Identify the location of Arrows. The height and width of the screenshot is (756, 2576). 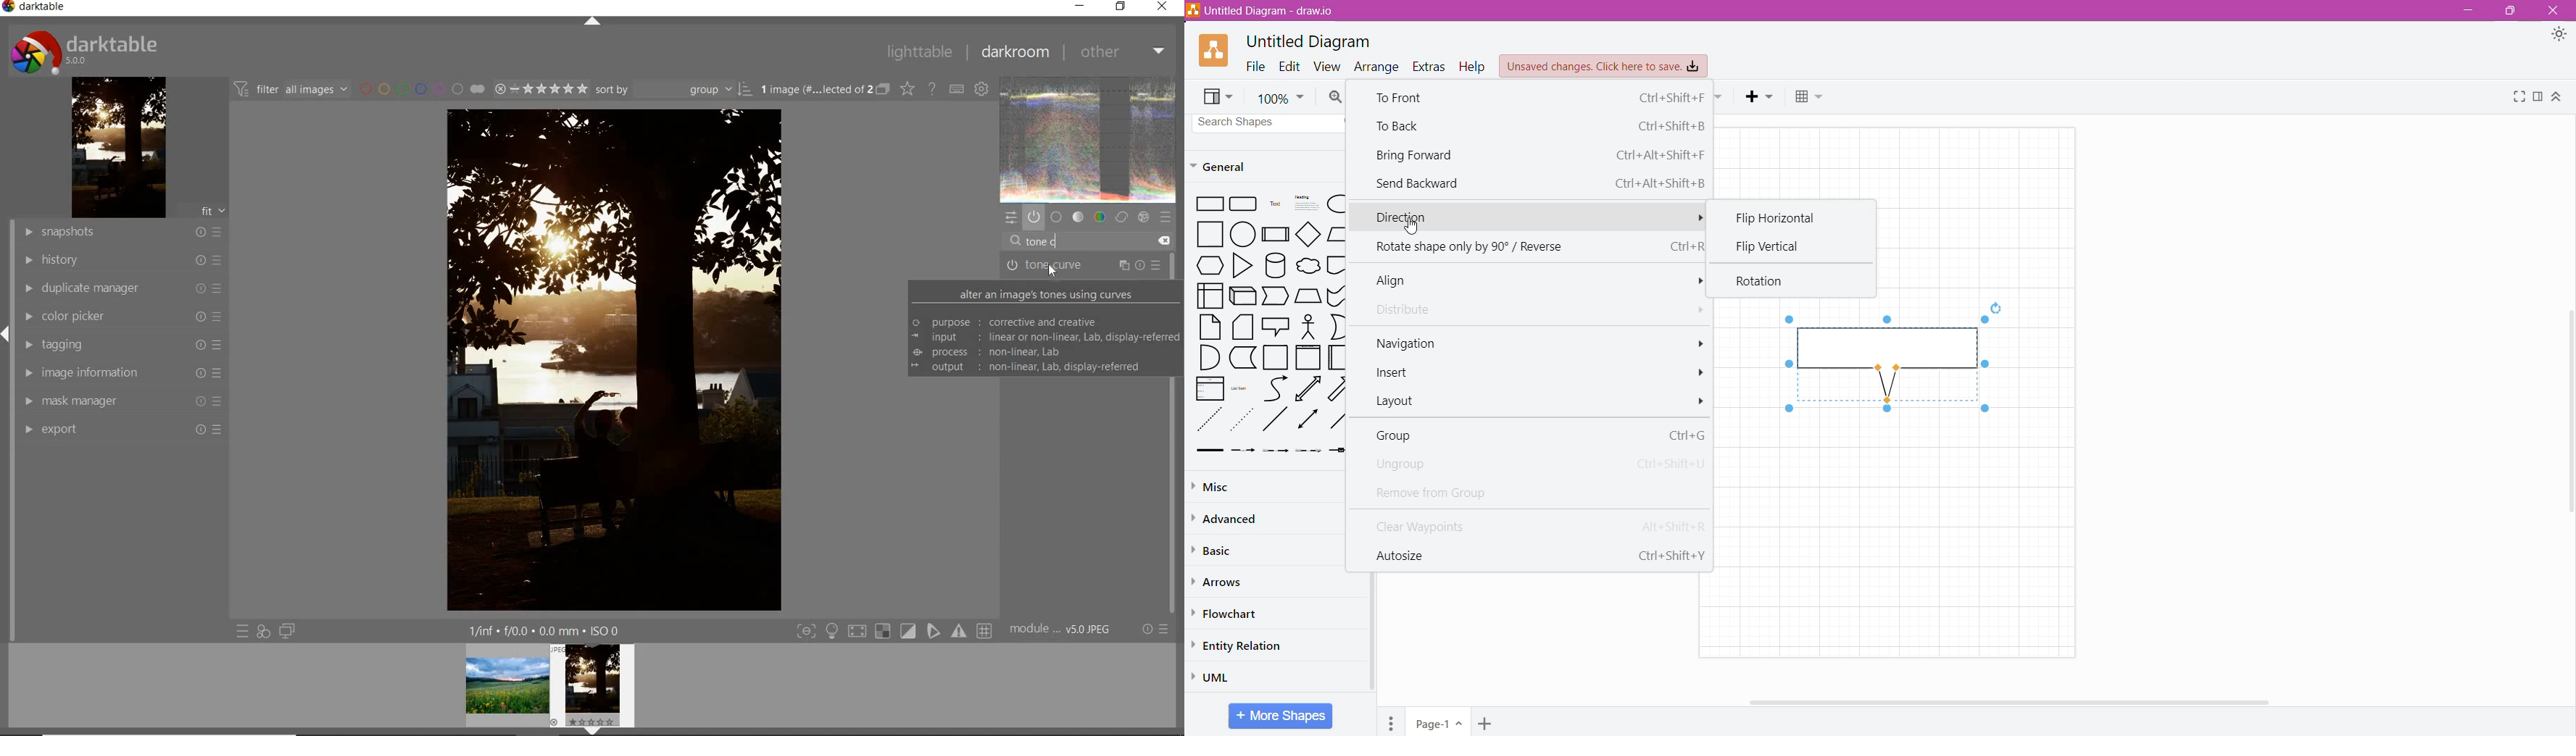
(1220, 582).